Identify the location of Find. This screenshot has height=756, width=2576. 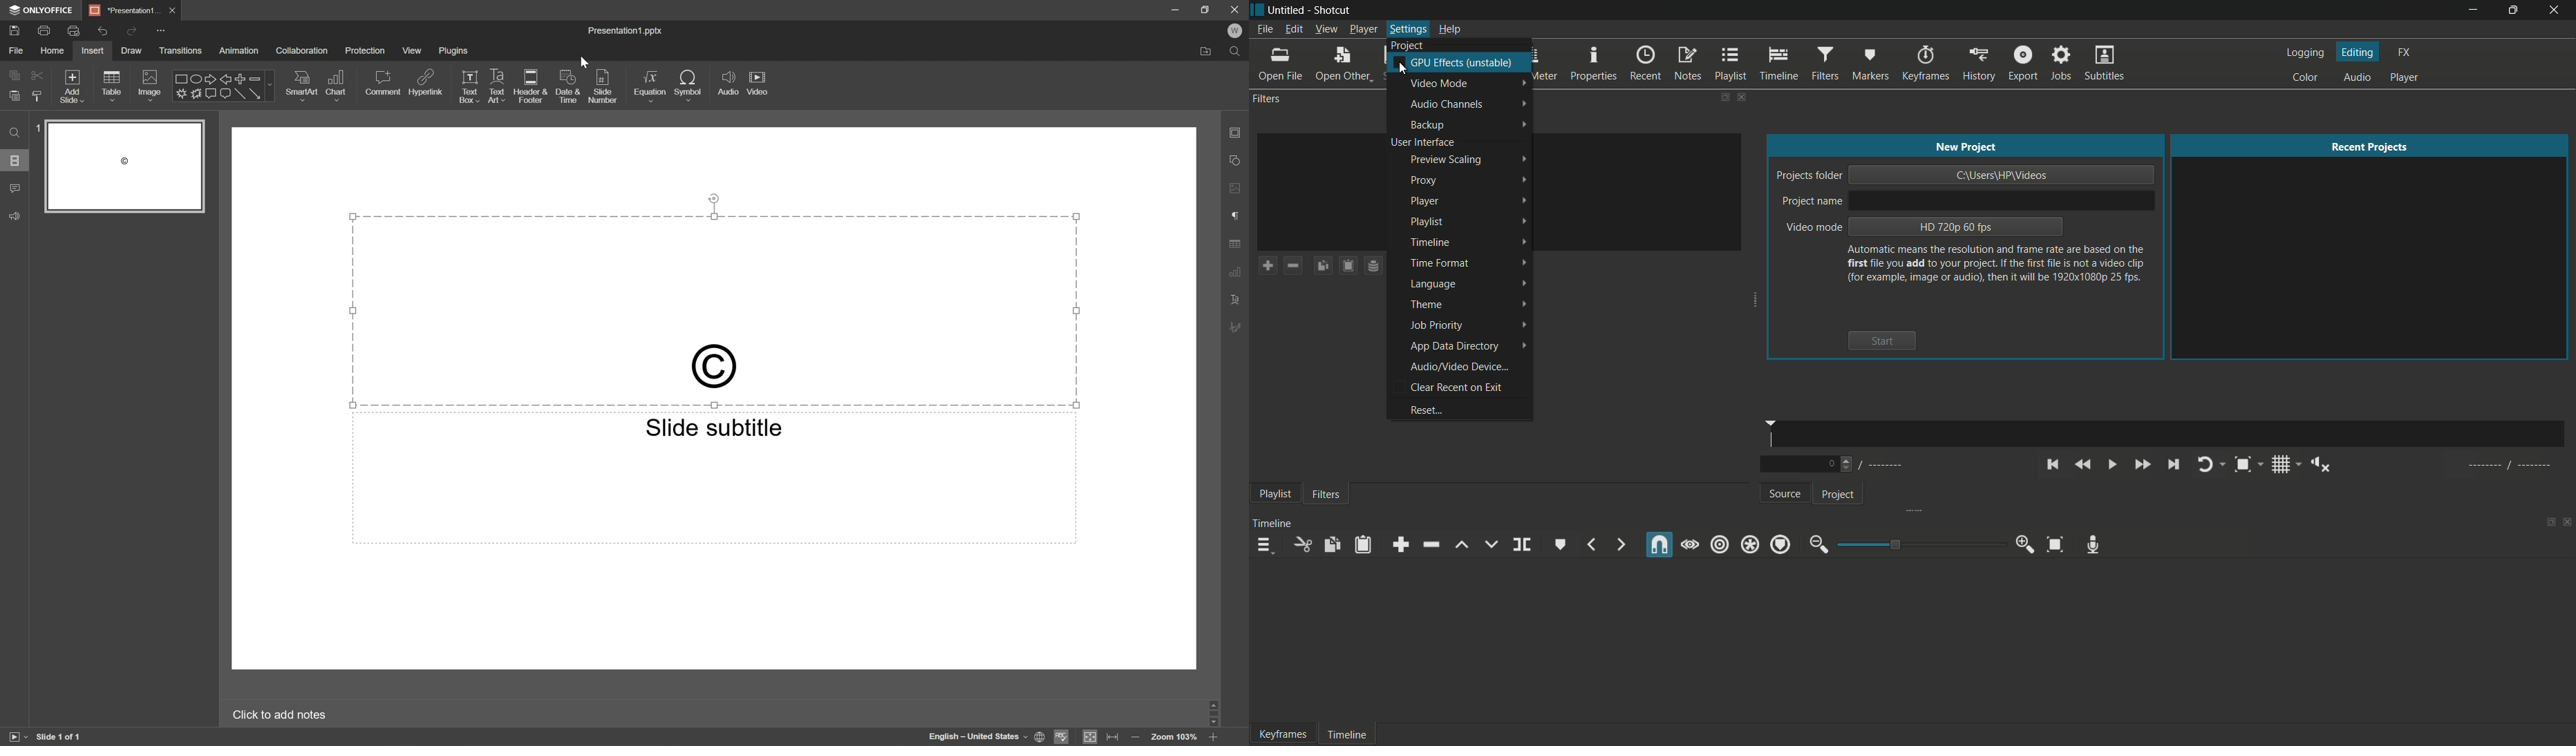
(13, 132).